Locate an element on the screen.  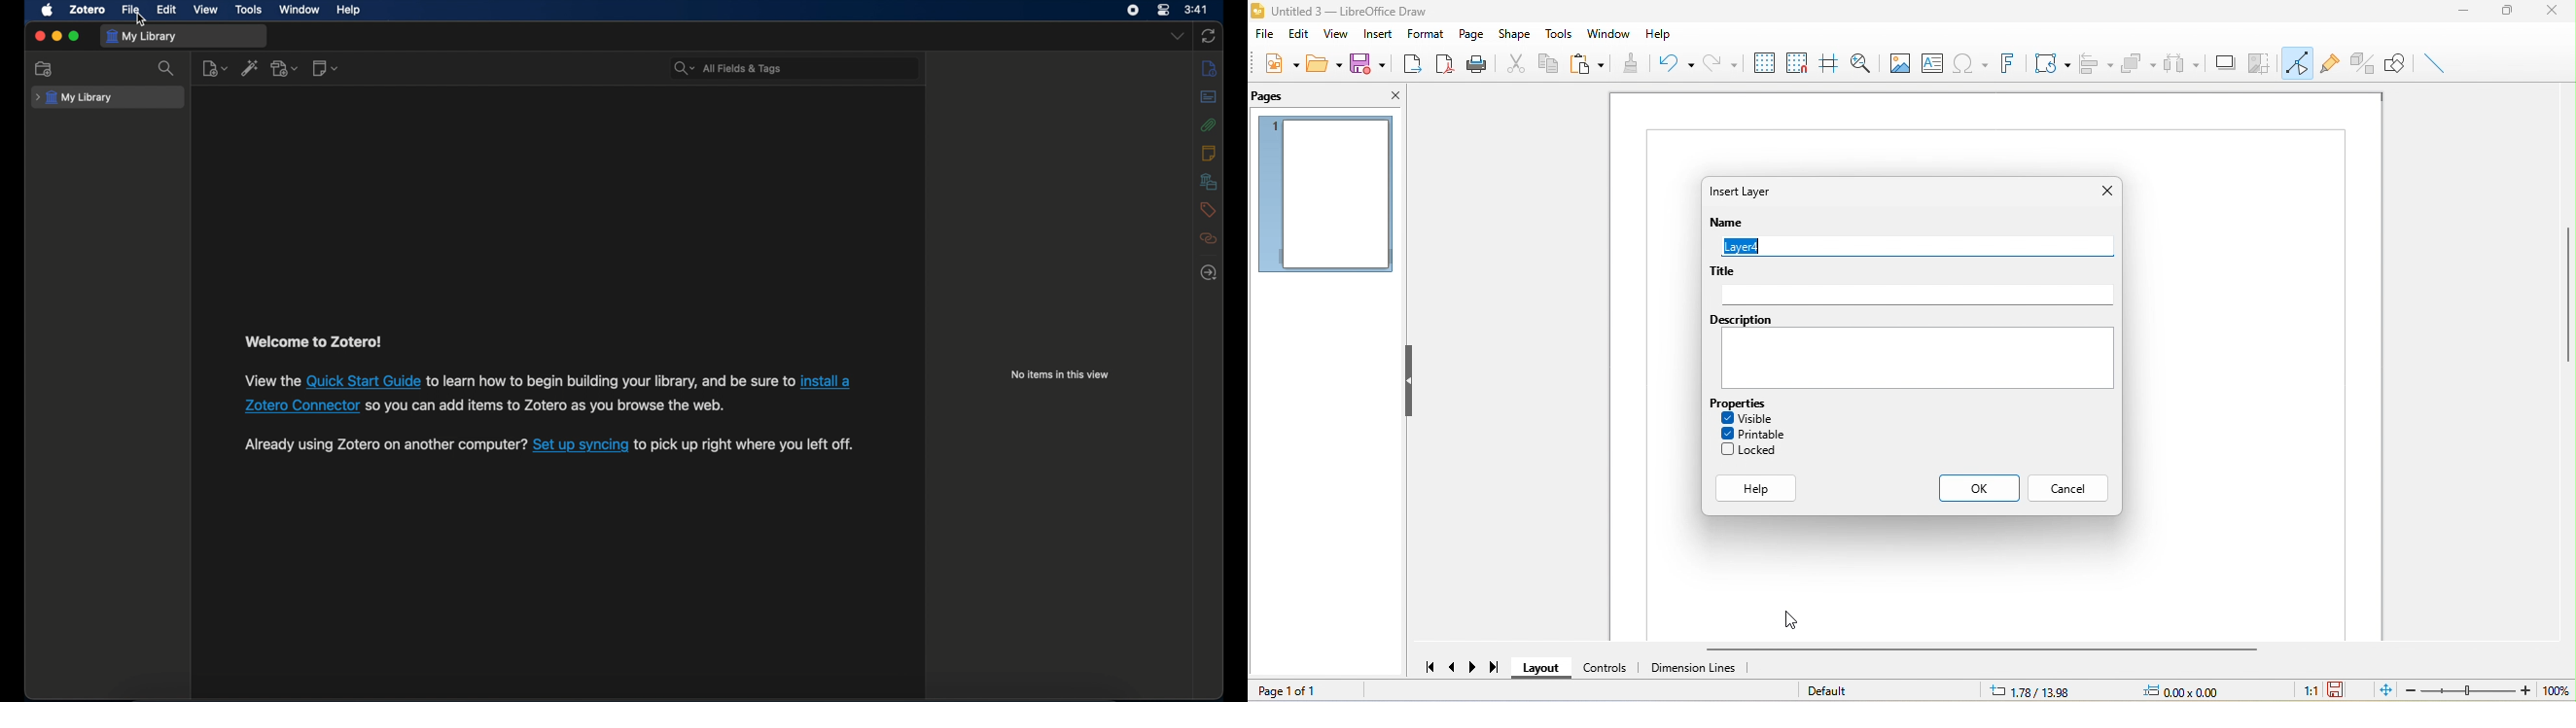
pages is located at coordinates (1280, 98).